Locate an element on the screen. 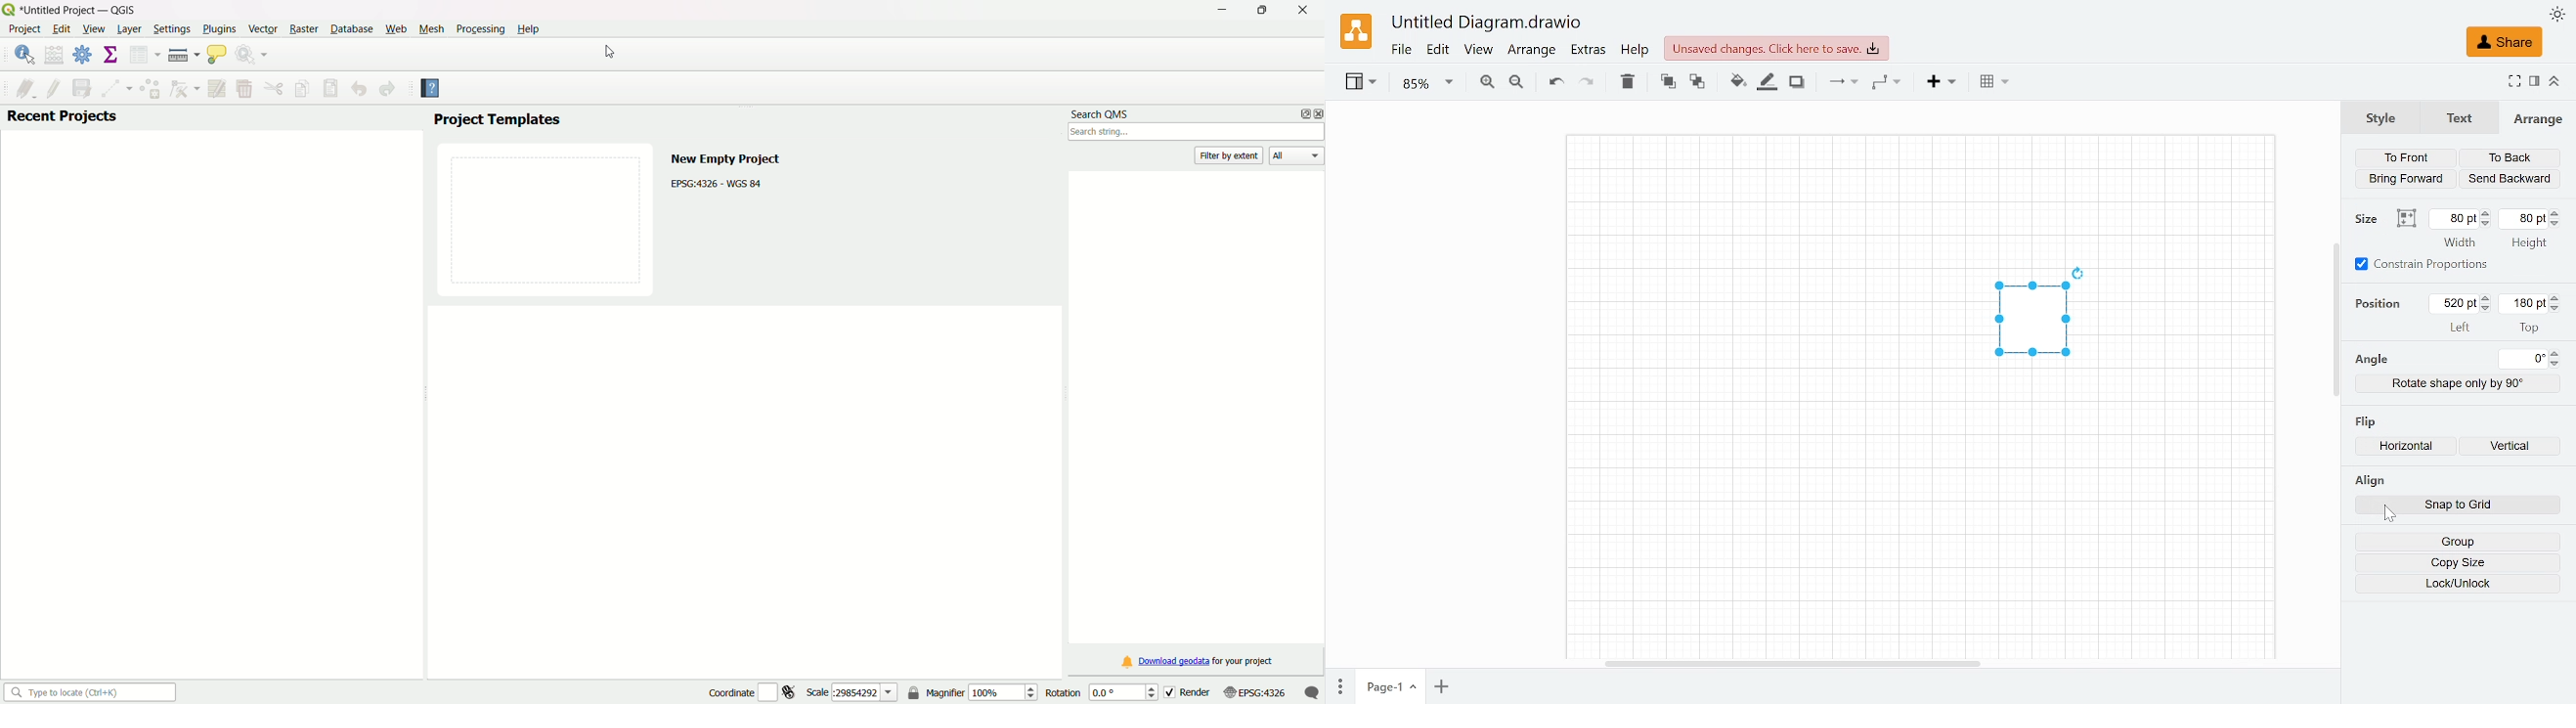 This screenshot has height=728, width=2576. Extras is located at coordinates (1590, 51).